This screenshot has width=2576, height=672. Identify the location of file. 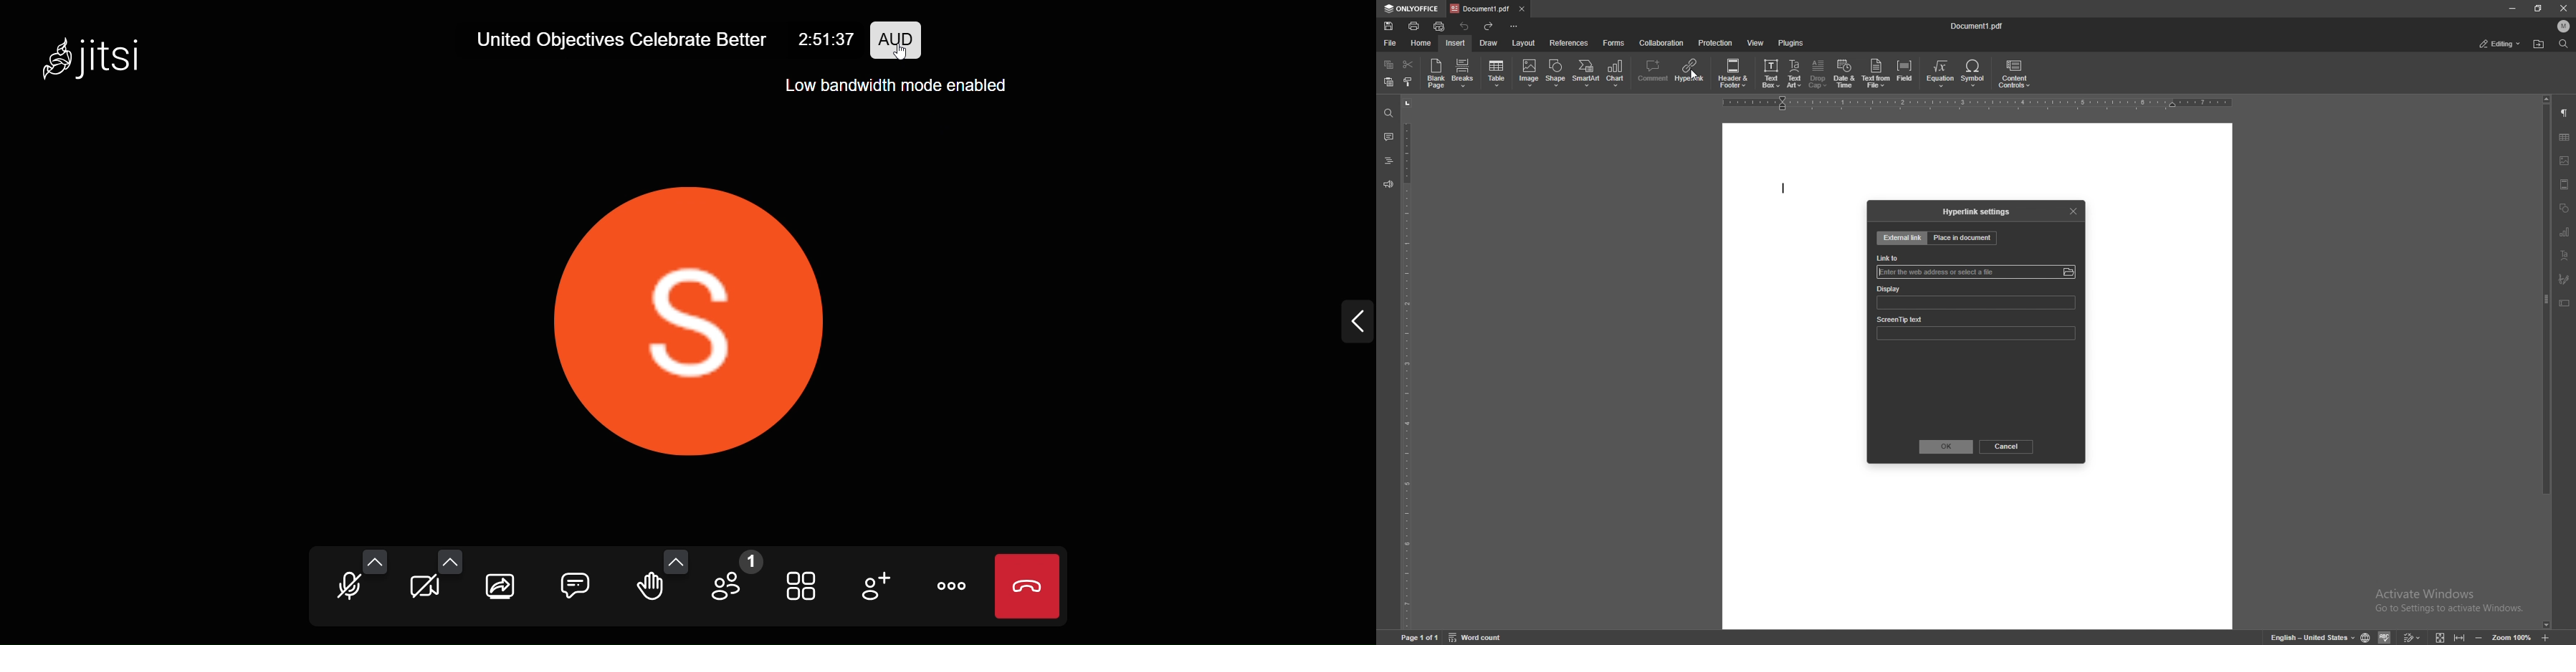
(1389, 43).